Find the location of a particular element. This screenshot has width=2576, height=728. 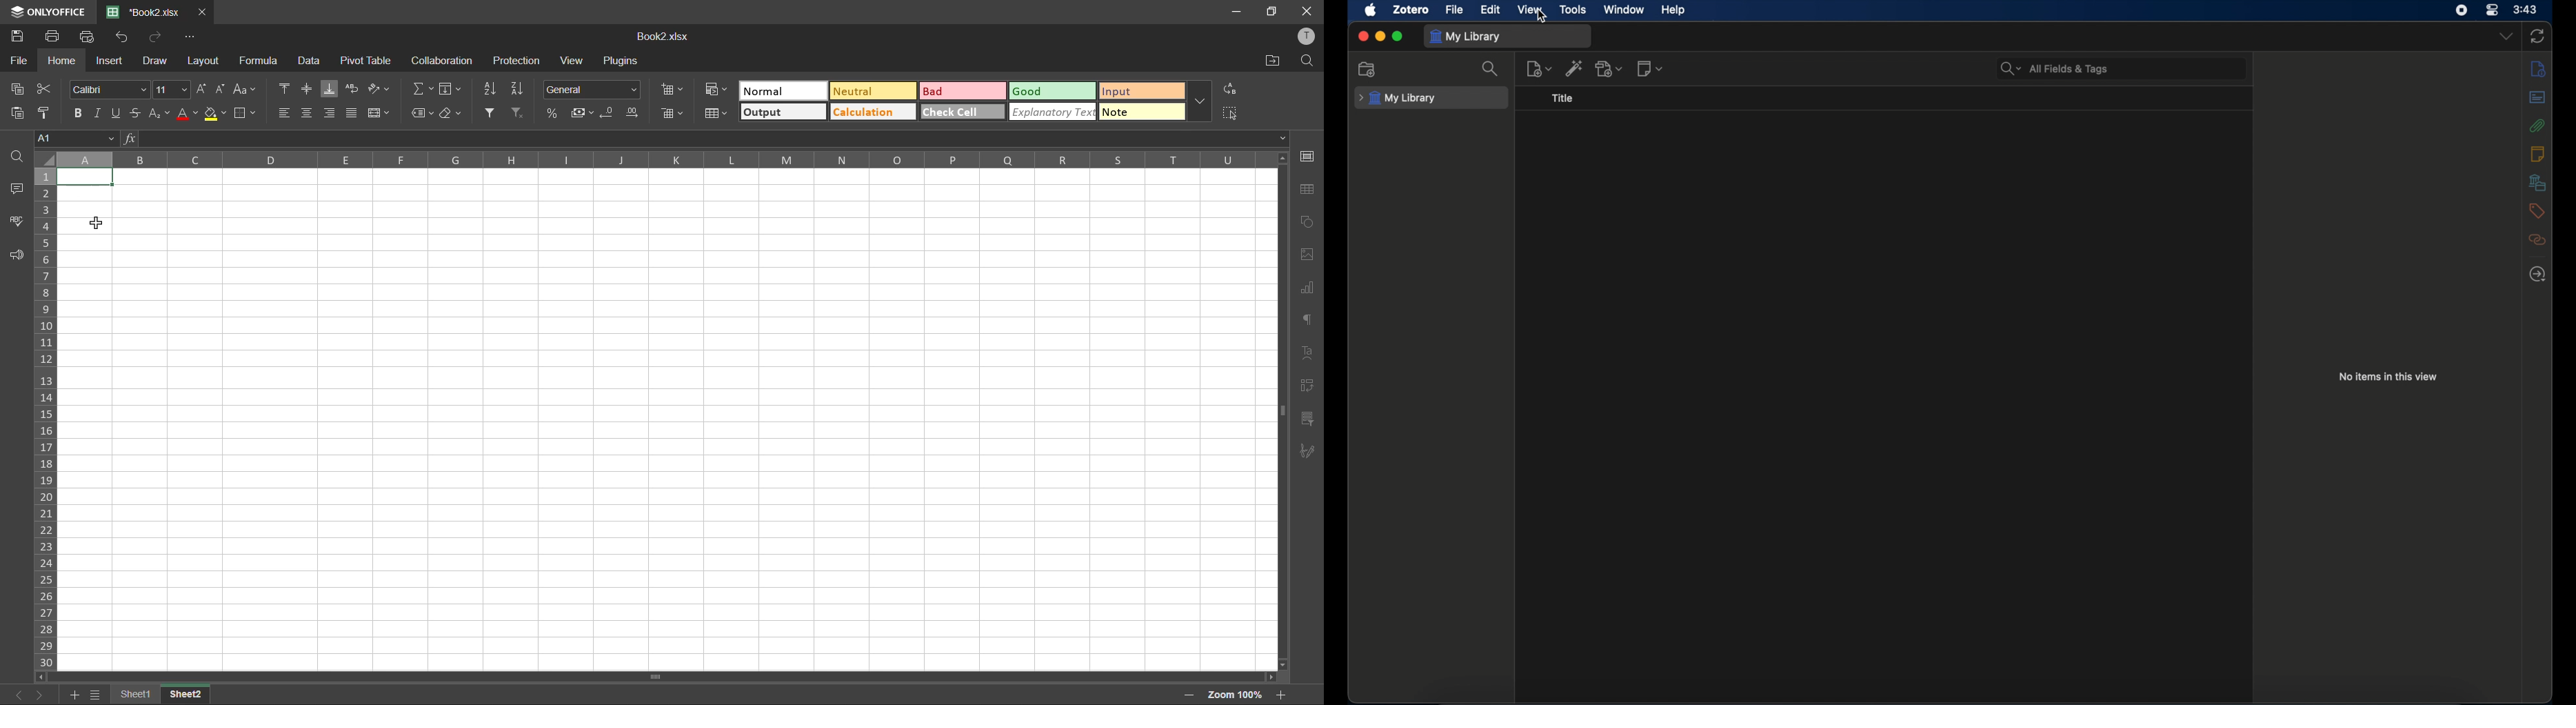

view is located at coordinates (1529, 9).